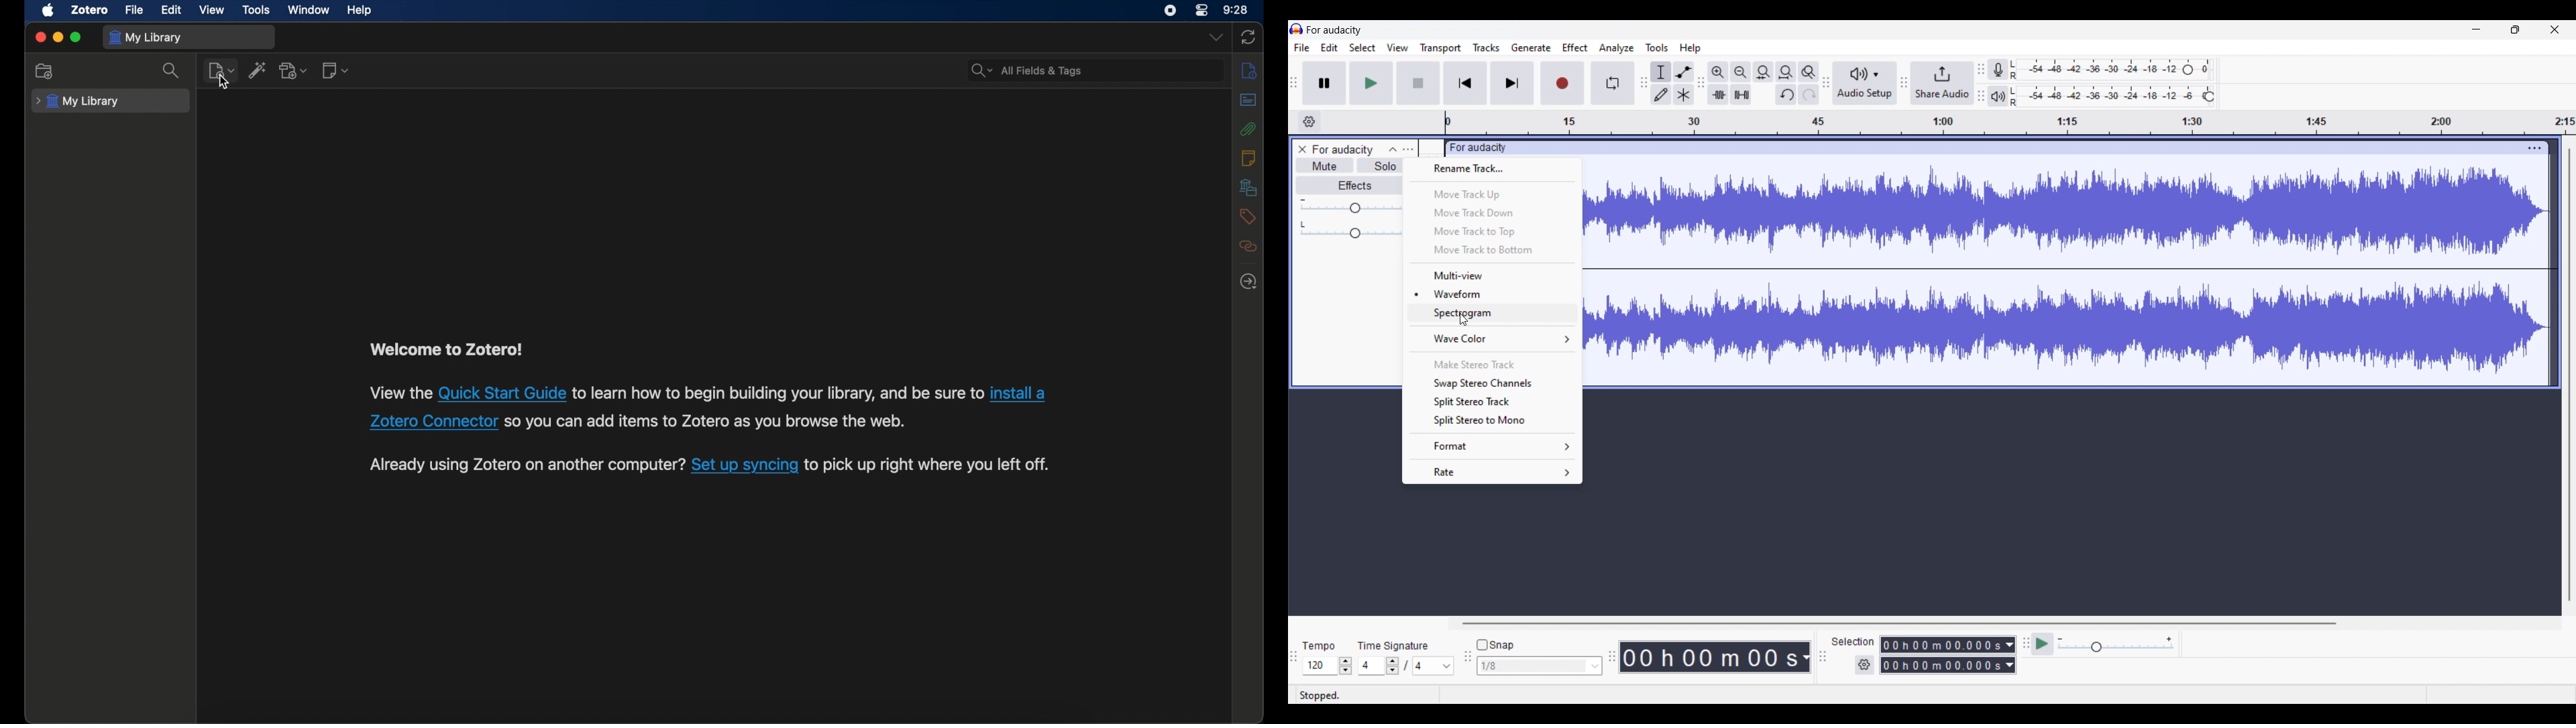  What do you see at coordinates (1441, 49) in the screenshot?
I see `Transport menu` at bounding box center [1441, 49].